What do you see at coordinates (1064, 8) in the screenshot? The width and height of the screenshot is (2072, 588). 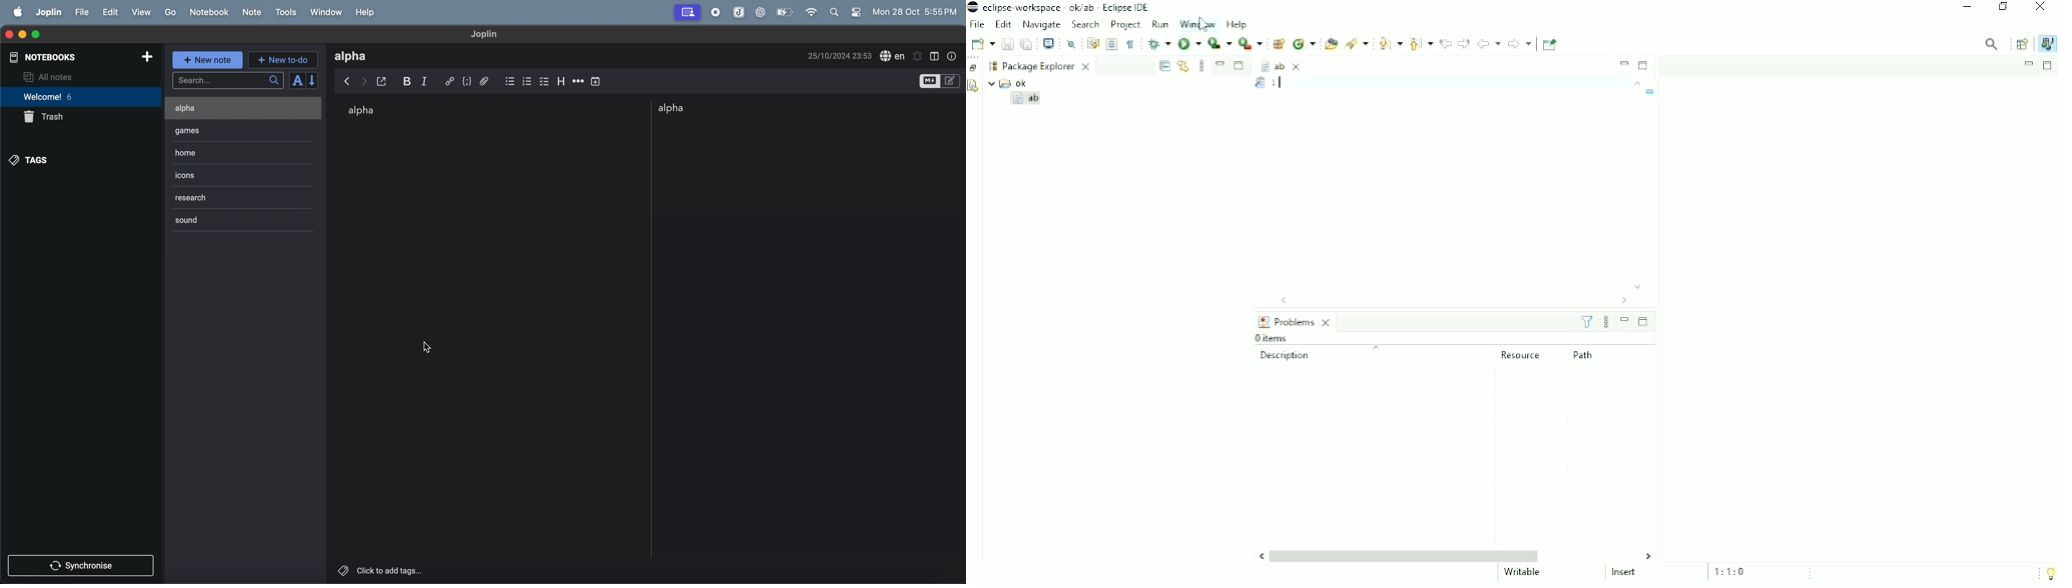 I see `Title` at bounding box center [1064, 8].